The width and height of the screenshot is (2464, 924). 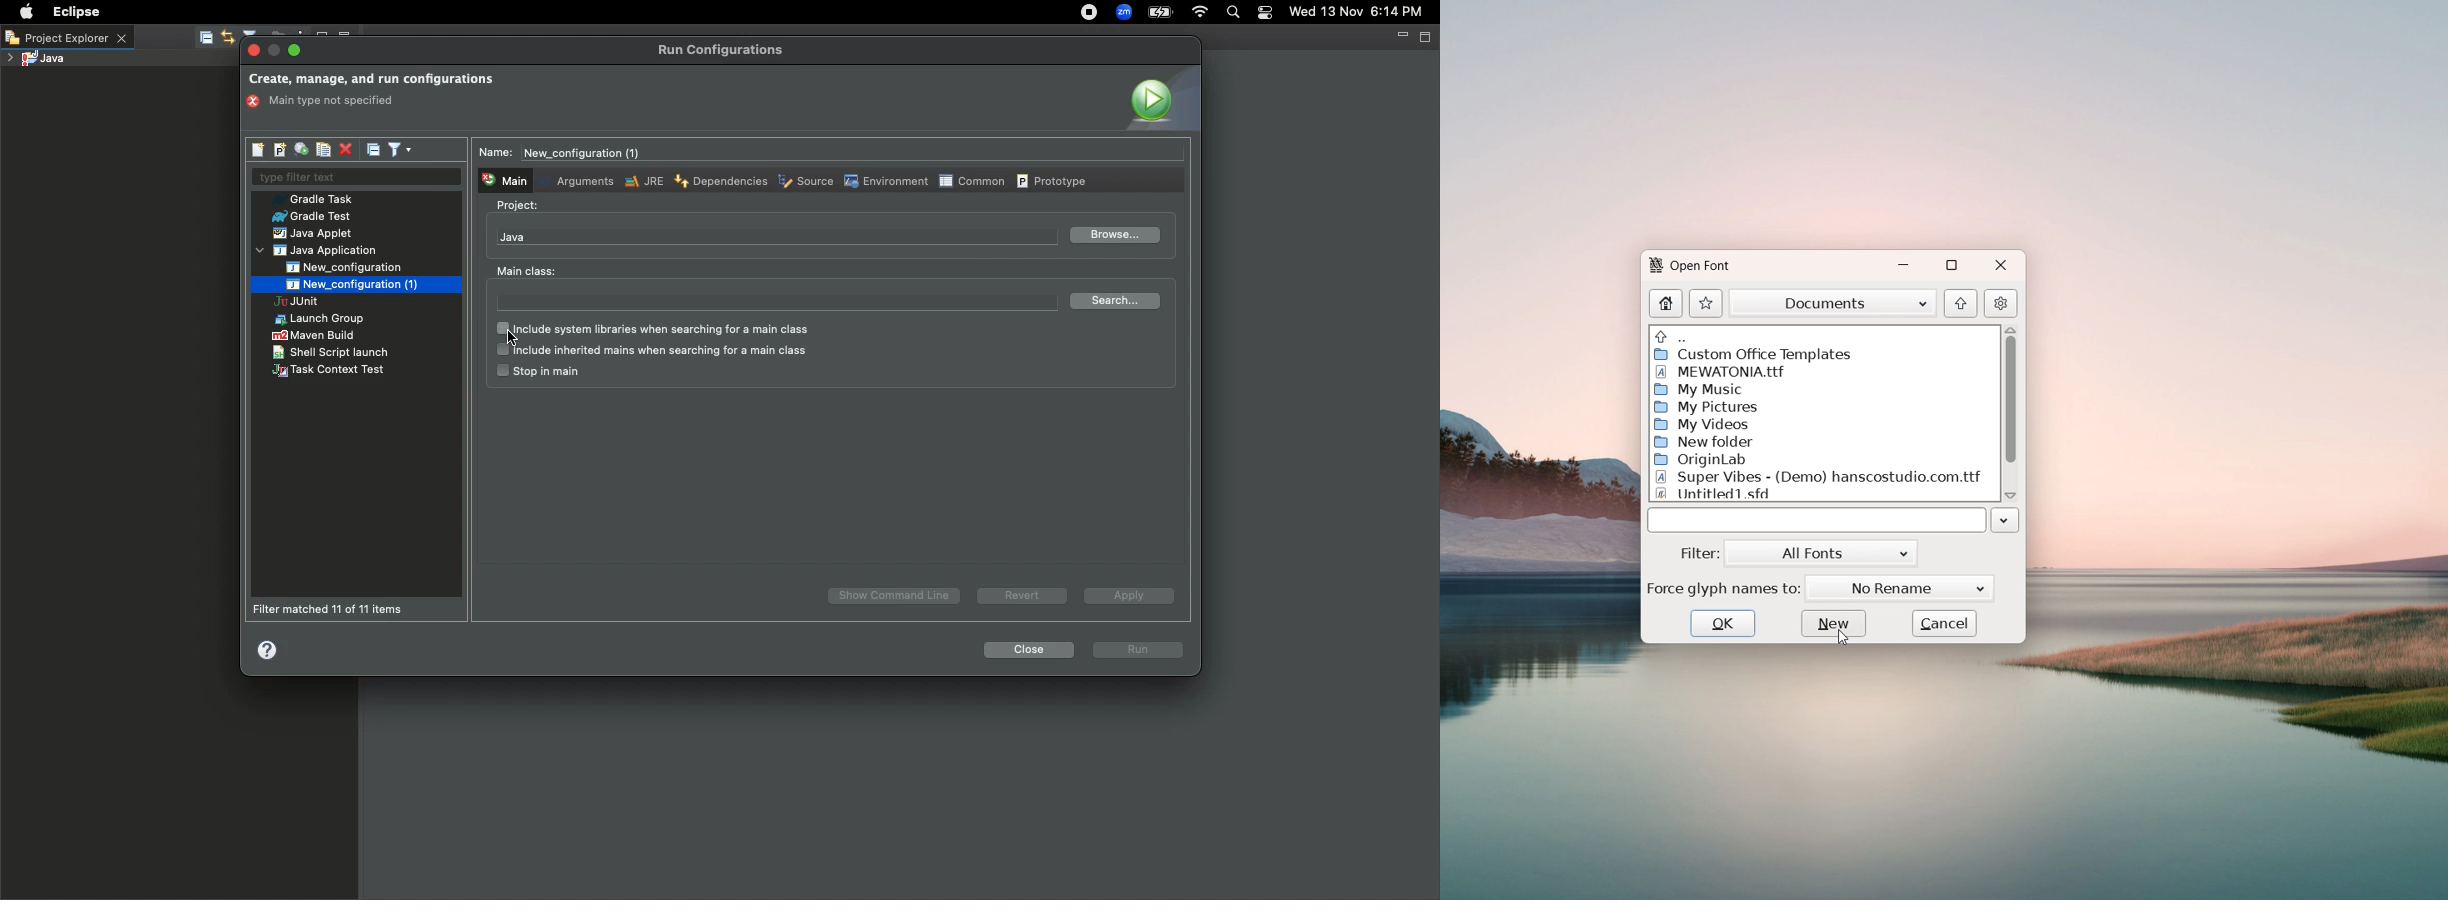 What do you see at coordinates (1708, 460) in the screenshot?
I see `OriginLab` at bounding box center [1708, 460].